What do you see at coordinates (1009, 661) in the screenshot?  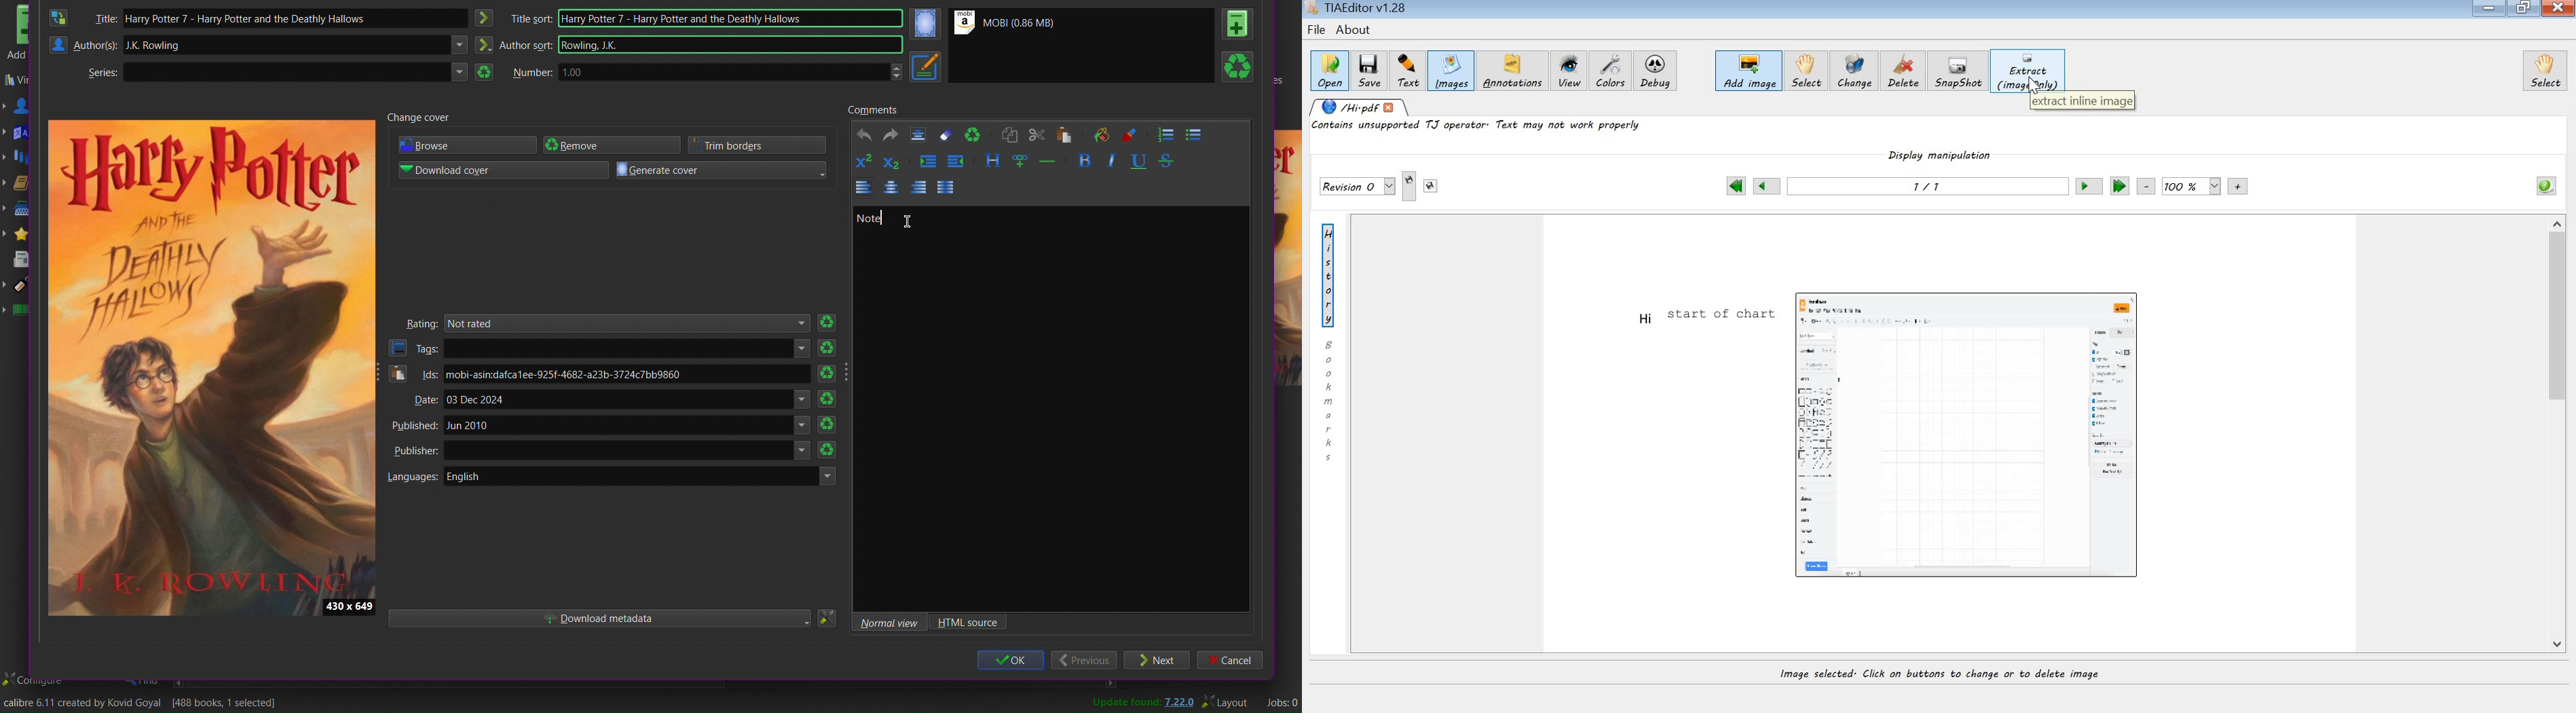 I see `OK` at bounding box center [1009, 661].